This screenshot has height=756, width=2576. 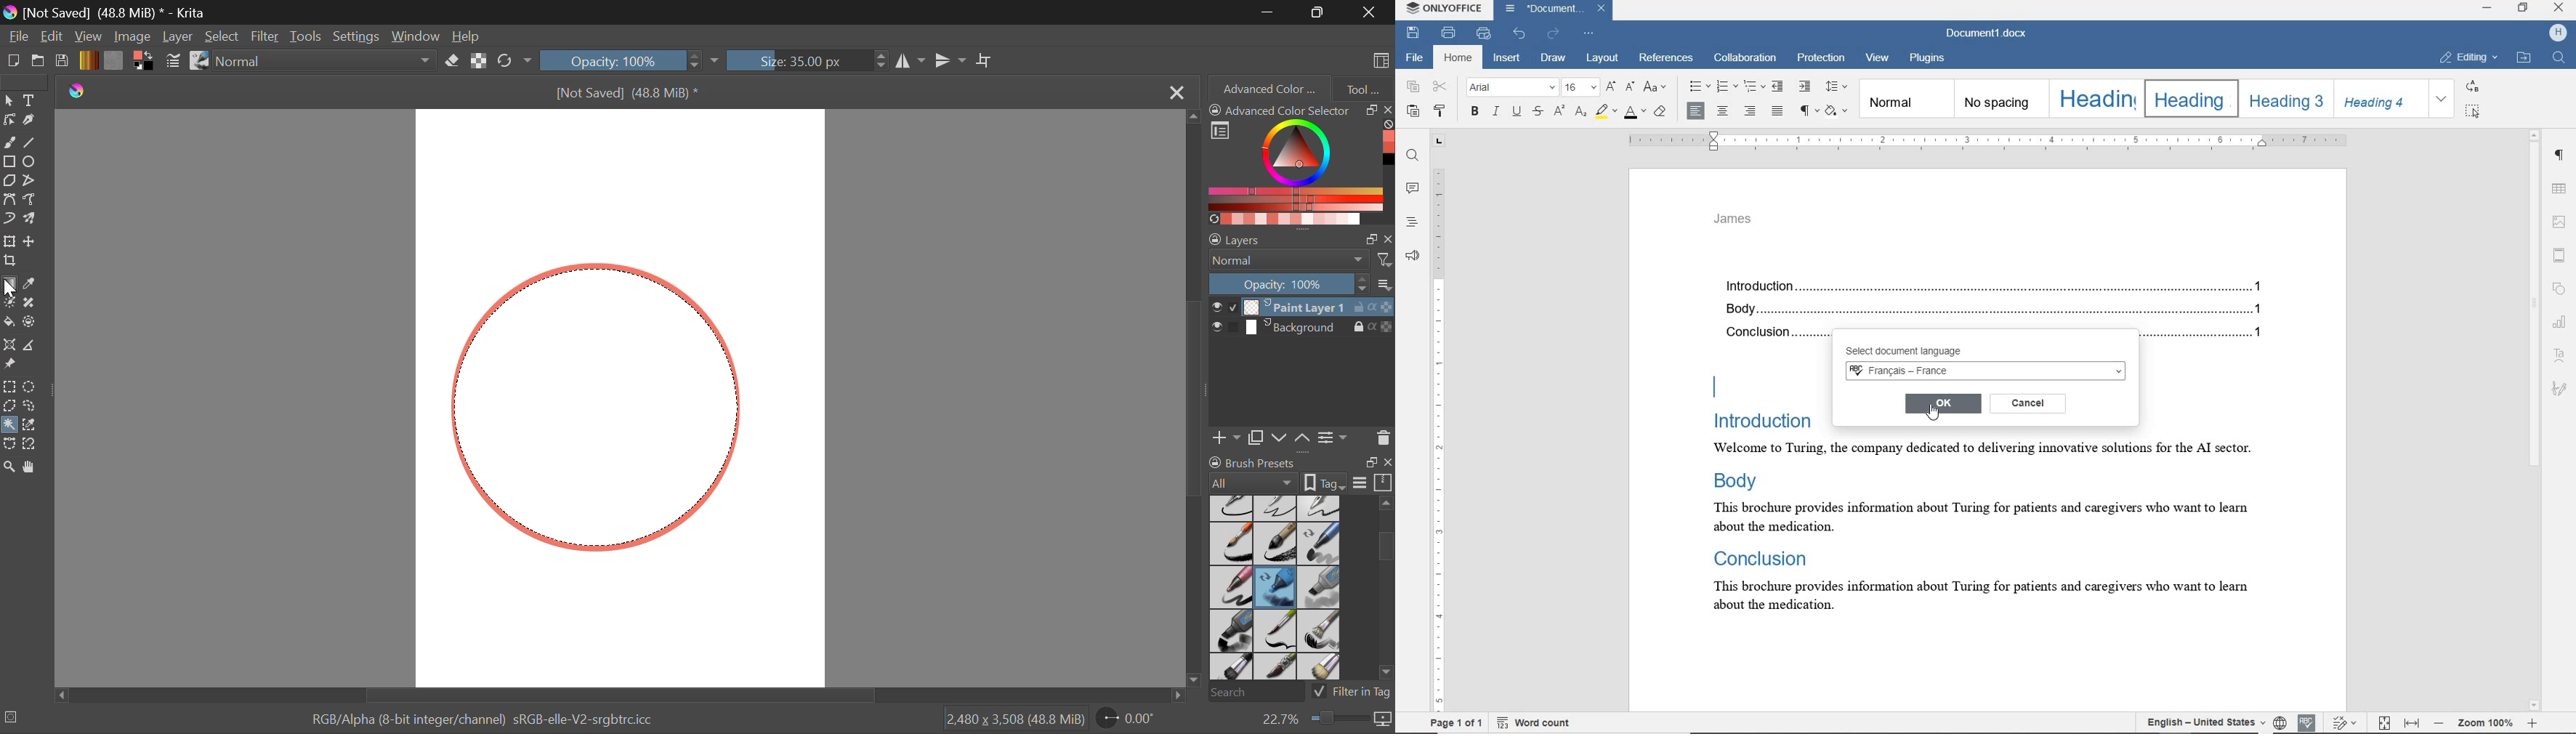 I want to click on align left, so click(x=1696, y=111).